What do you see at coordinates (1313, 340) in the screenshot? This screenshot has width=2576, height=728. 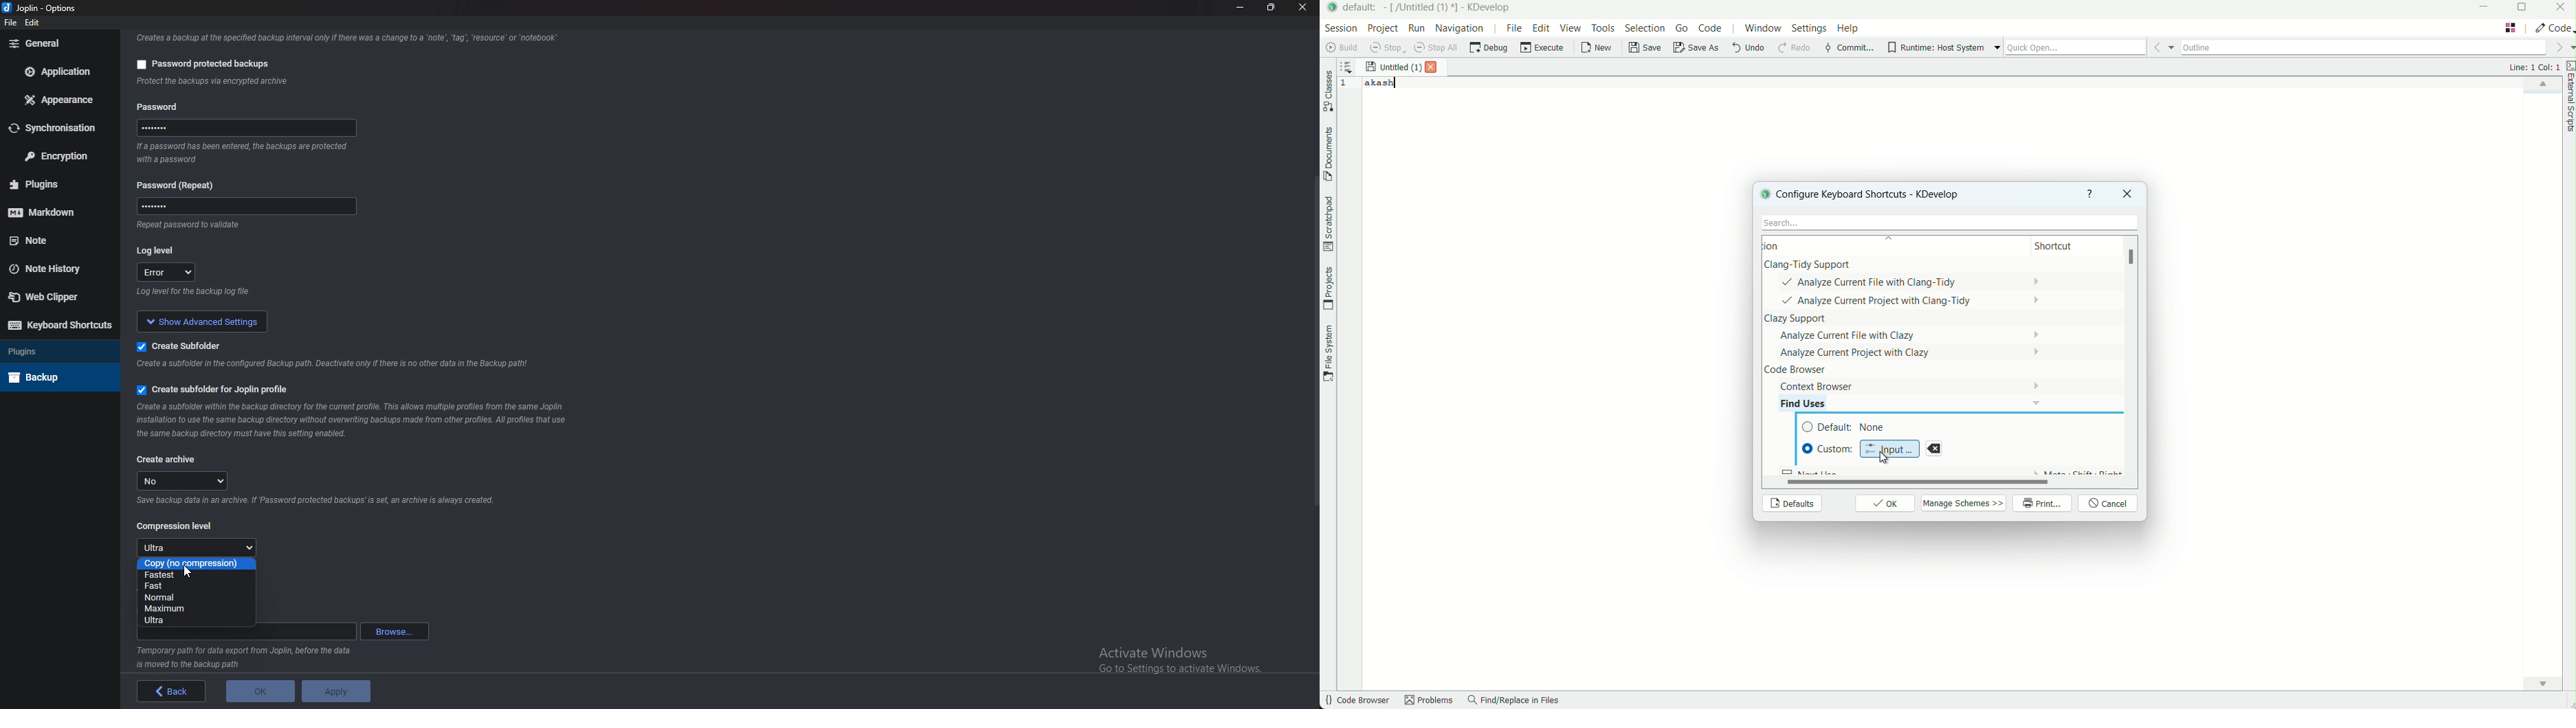 I see `Scroll bar` at bounding box center [1313, 340].